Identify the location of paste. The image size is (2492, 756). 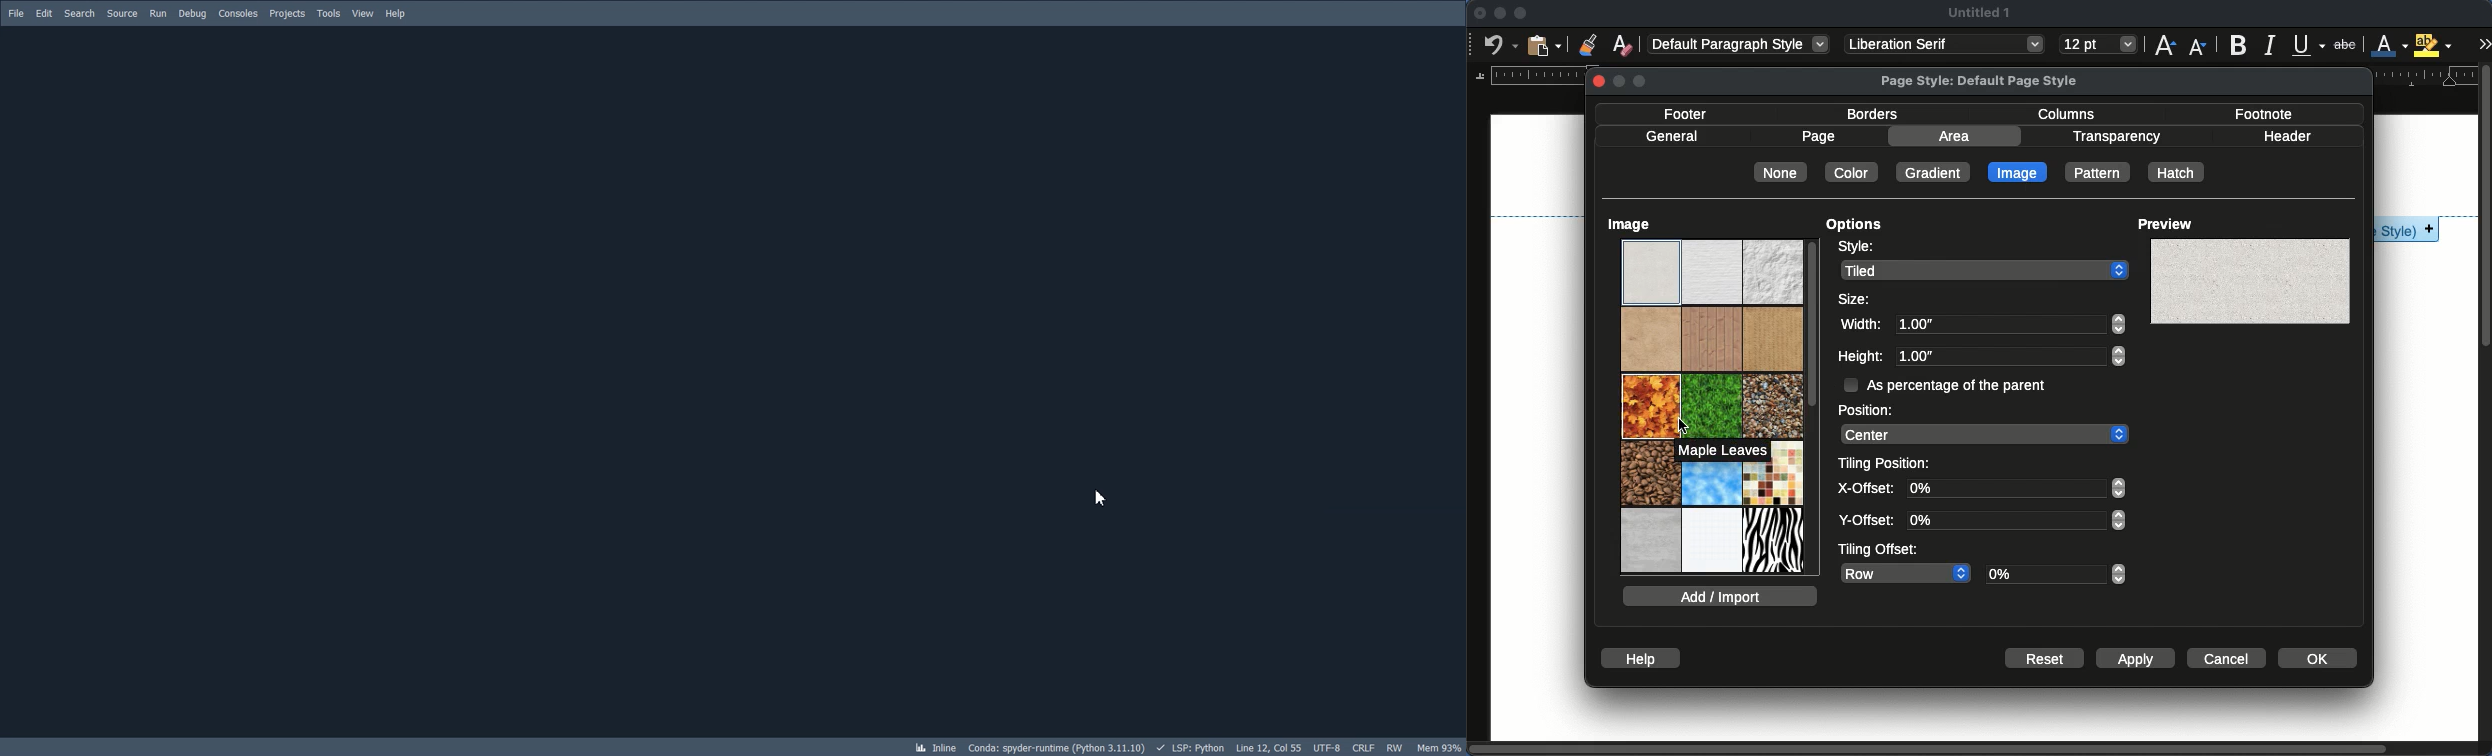
(1544, 44).